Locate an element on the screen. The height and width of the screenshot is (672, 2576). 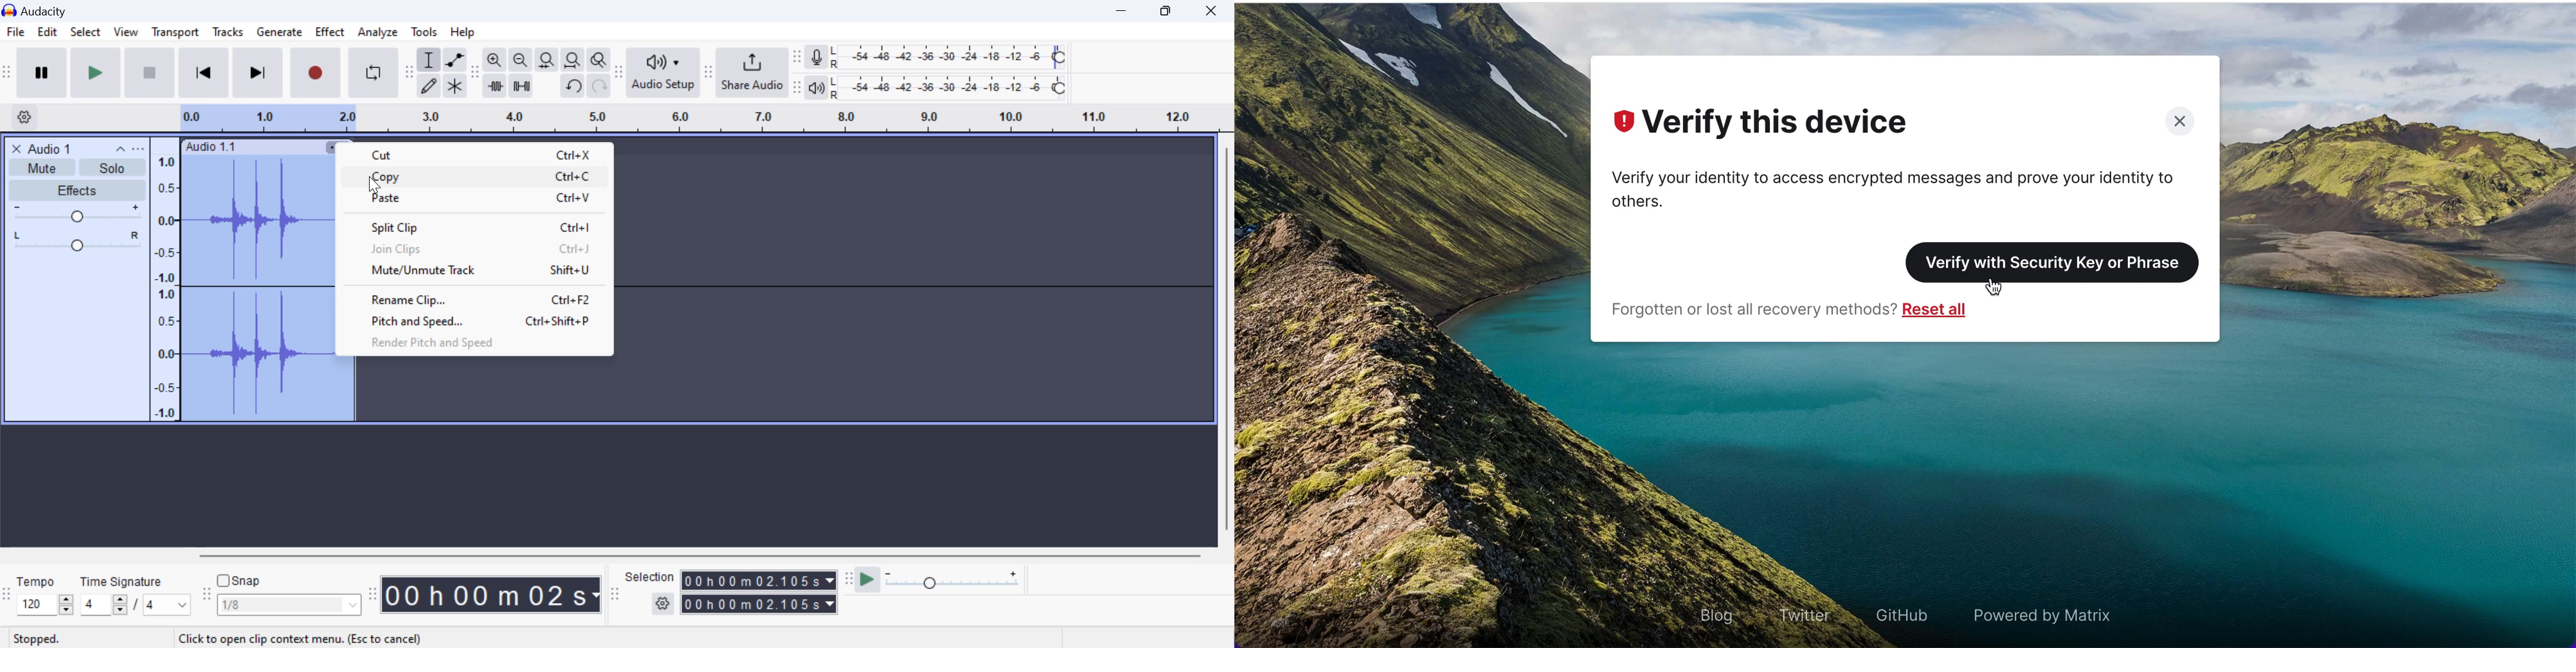
Clip Label is located at coordinates (212, 147).